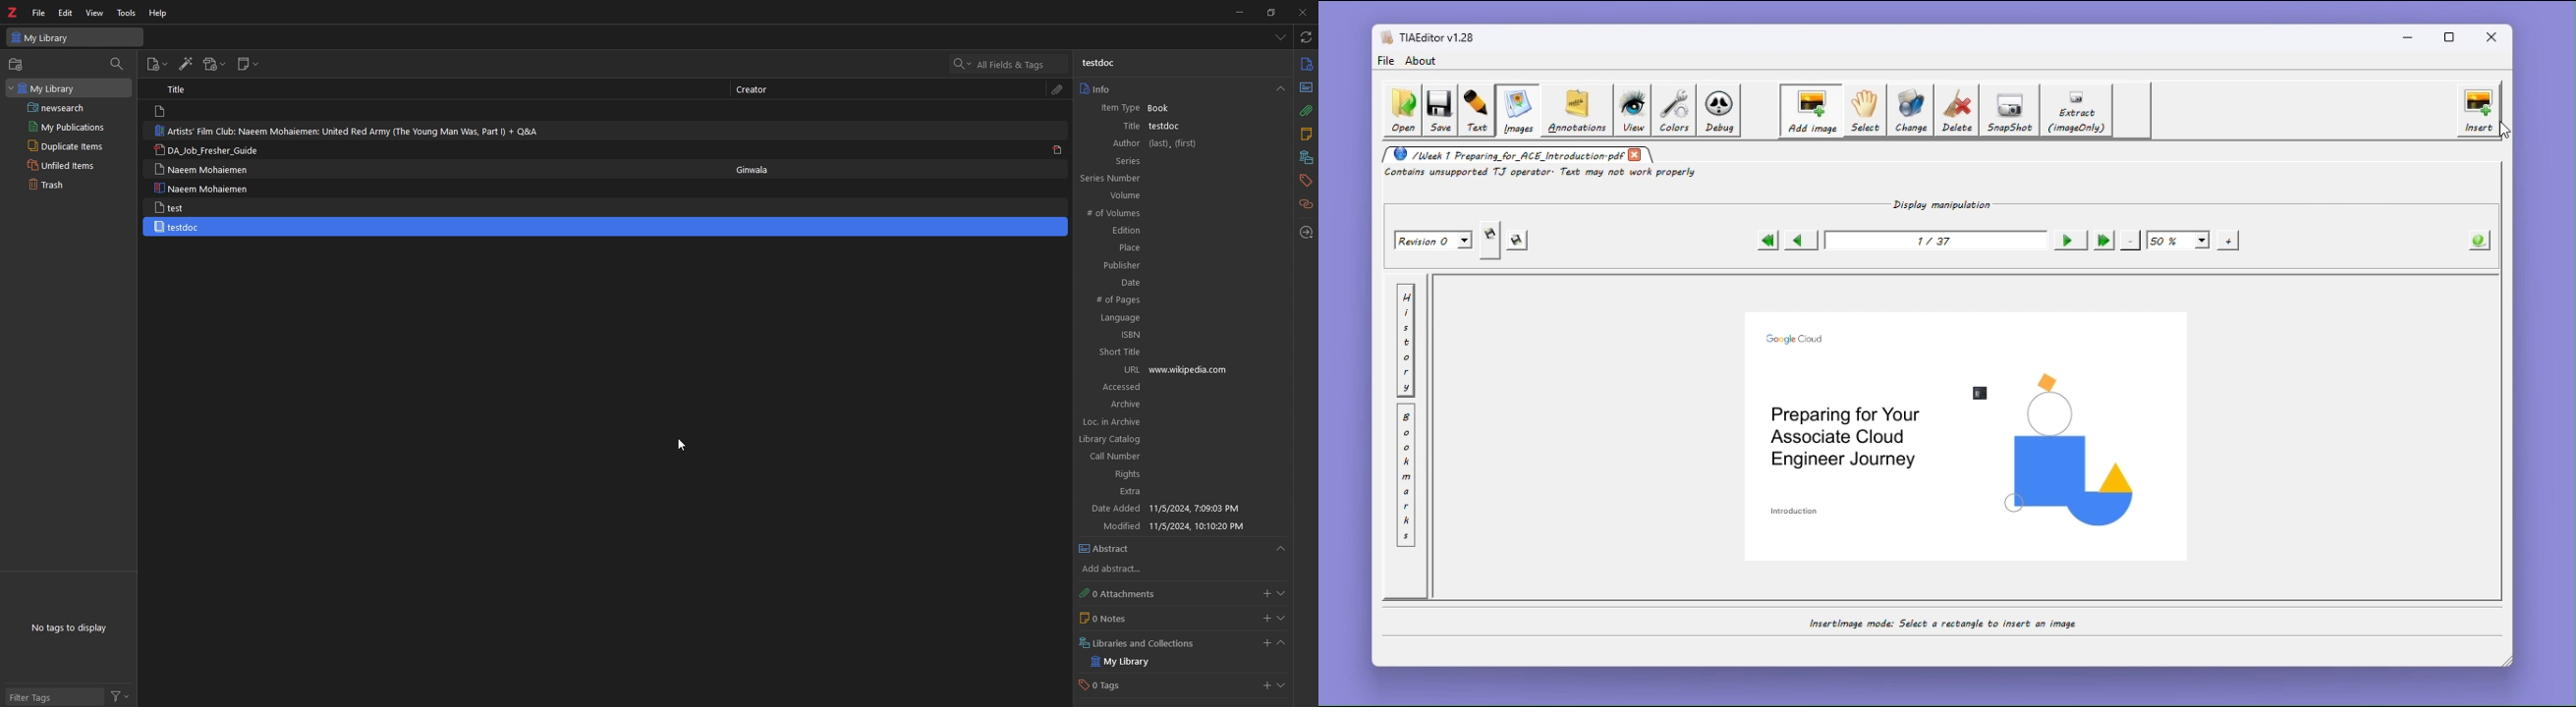  I want to click on Date Added 11/5/2024, 7:09:03 PM, so click(1177, 509).